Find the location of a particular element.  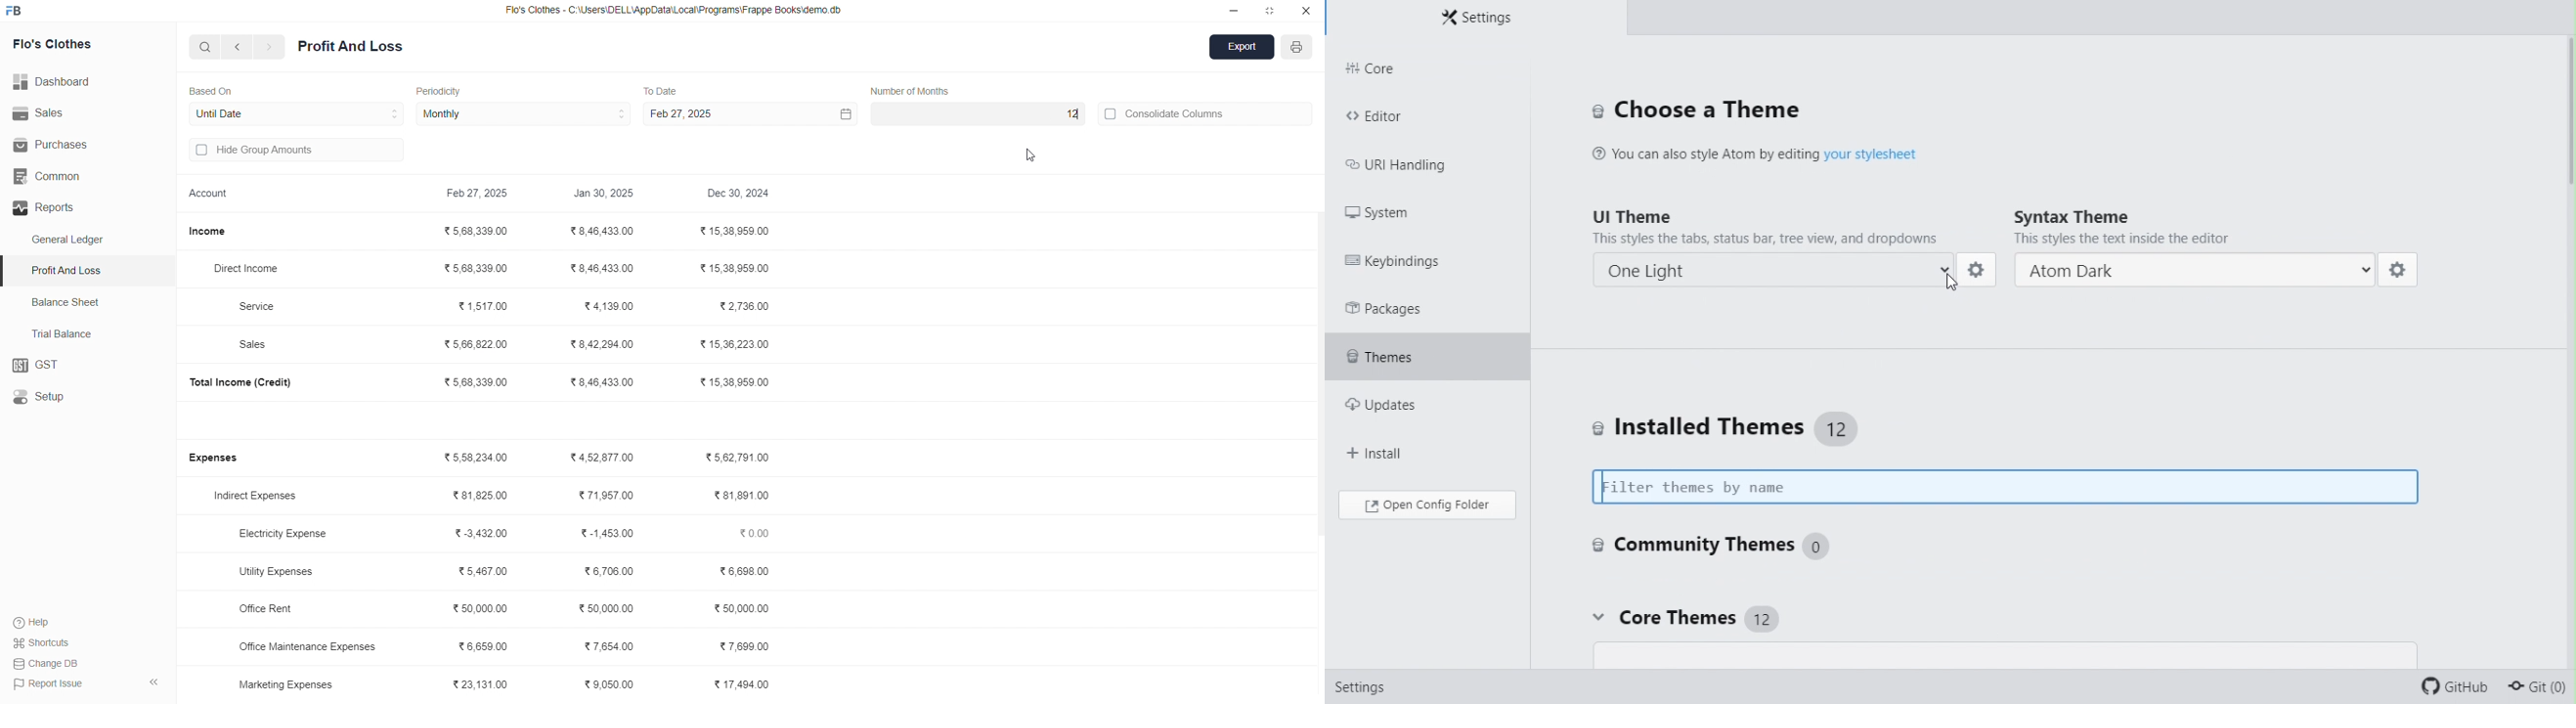

cursor is located at coordinates (1034, 157).